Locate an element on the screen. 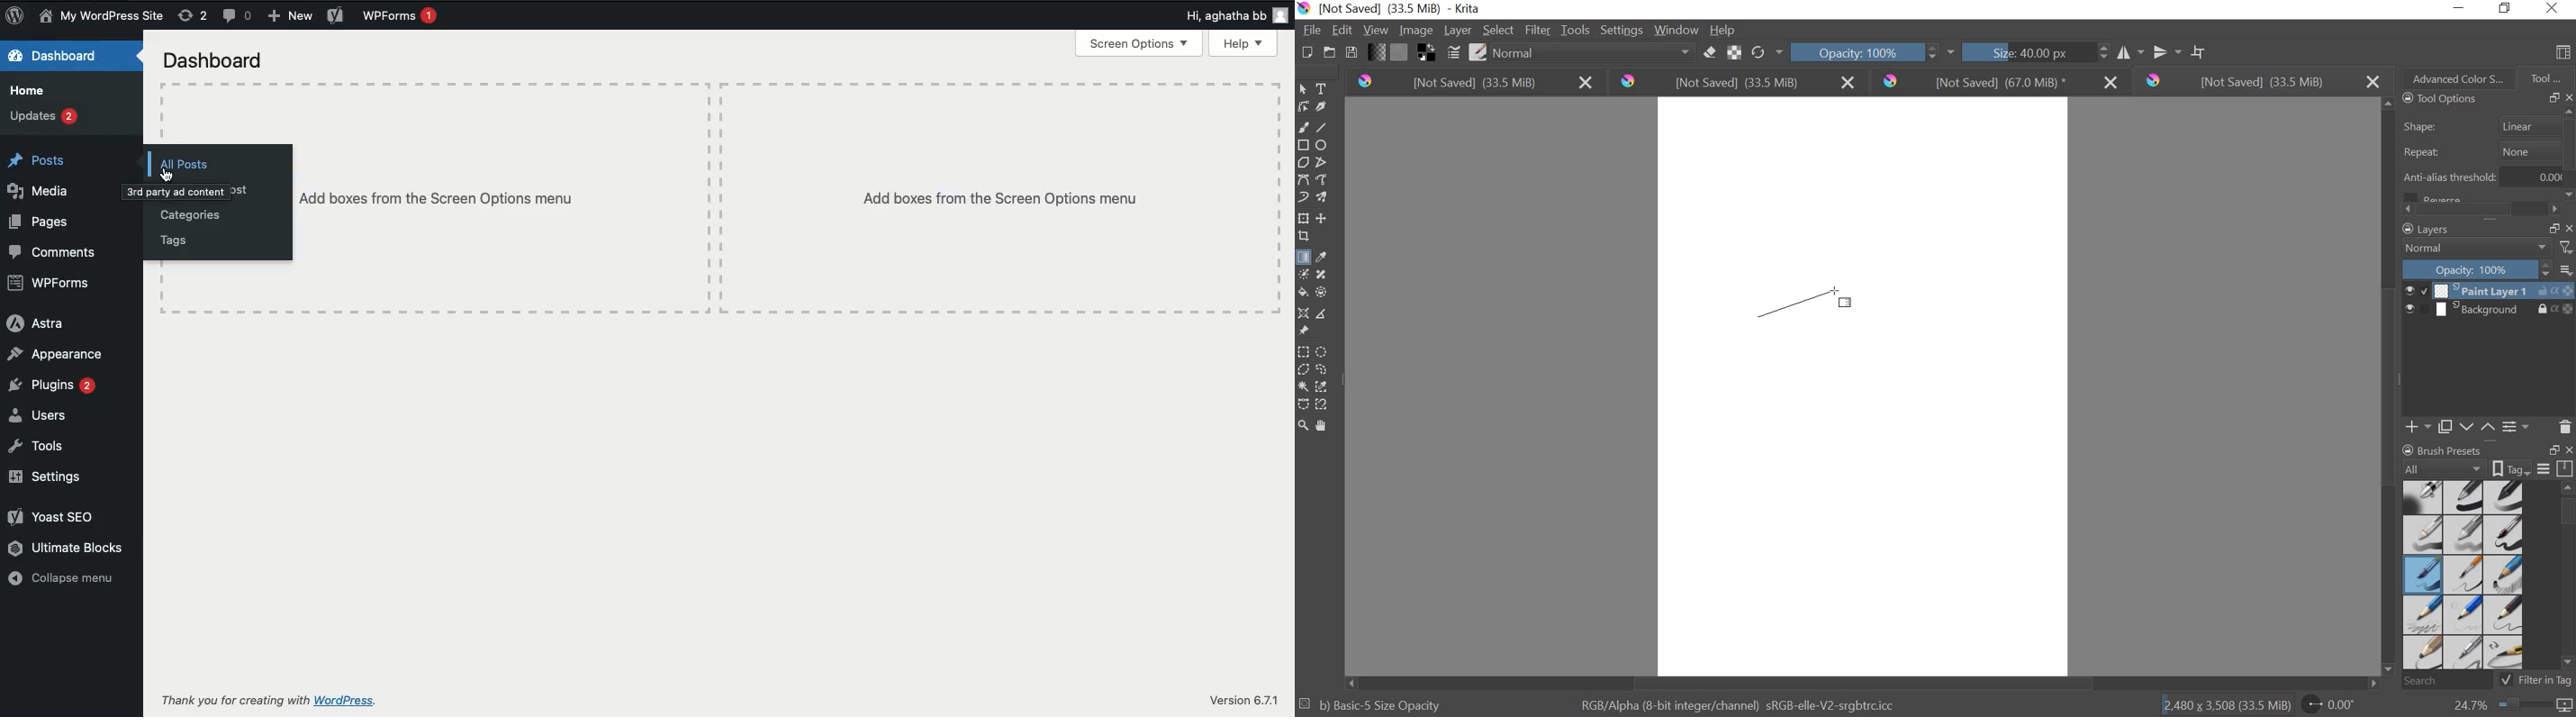 The width and height of the screenshot is (2576, 728). FILTER is located at coordinates (1537, 30).